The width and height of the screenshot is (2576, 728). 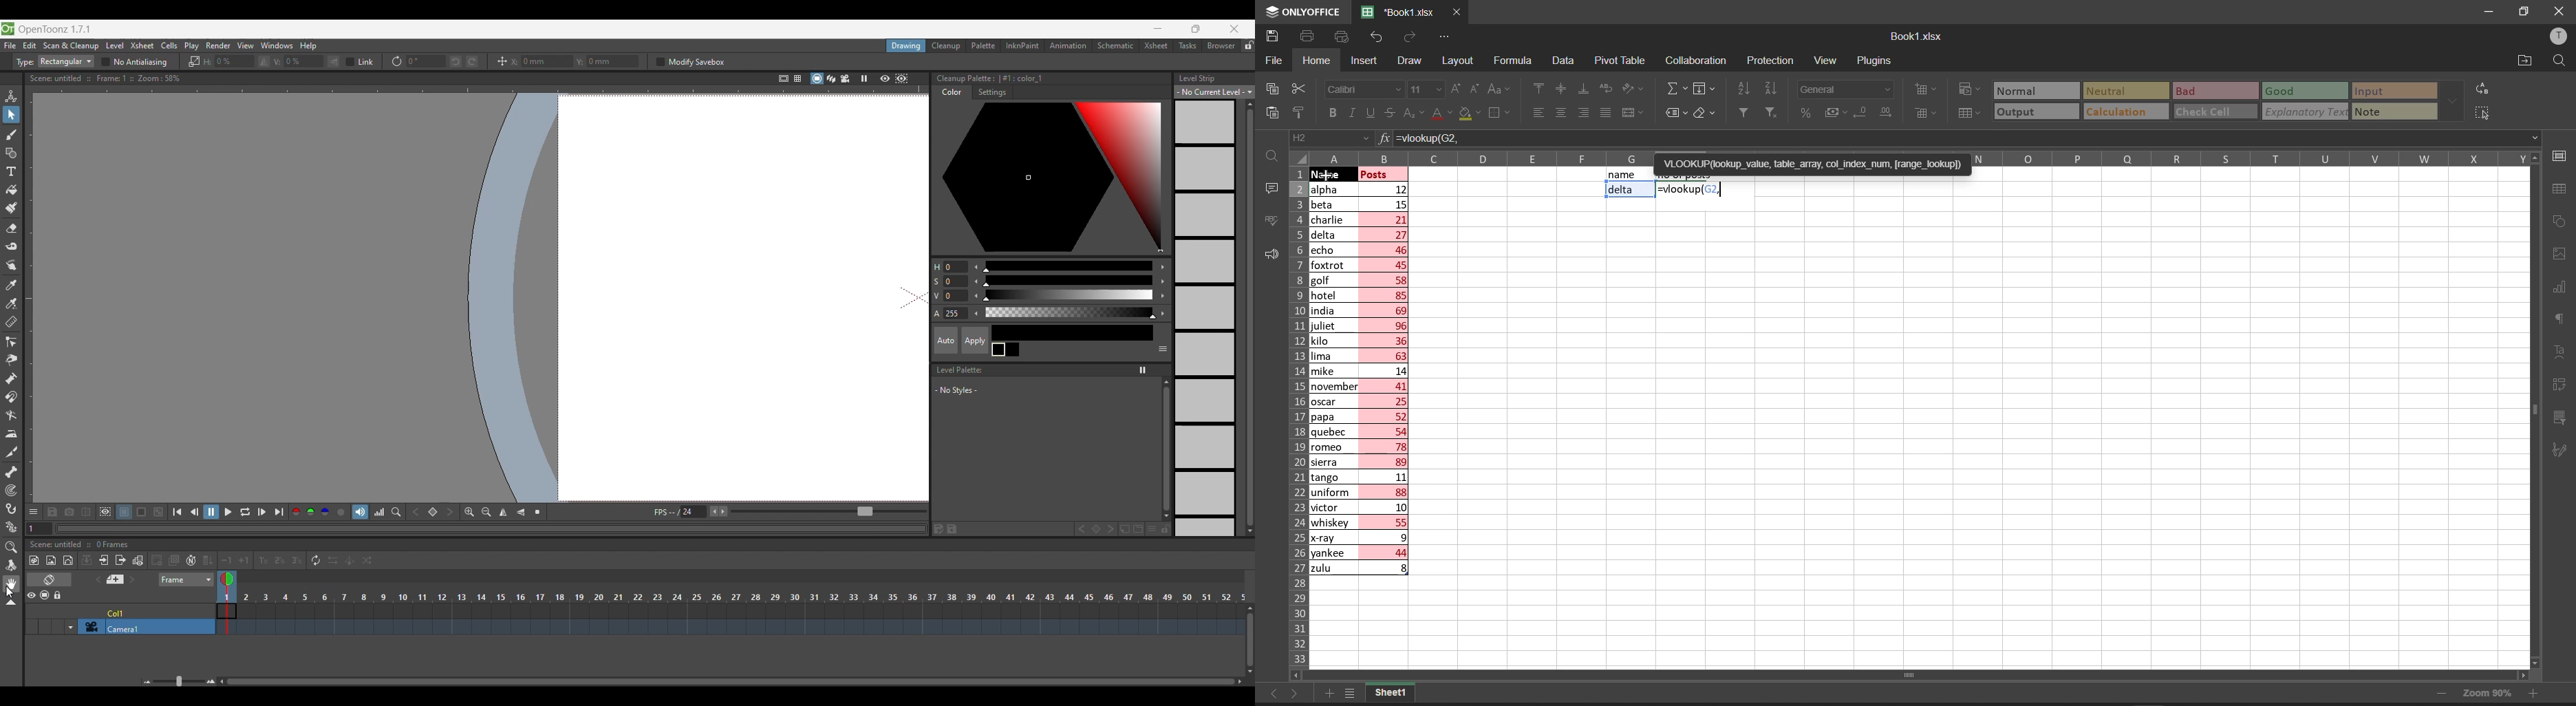 What do you see at coordinates (2531, 158) in the screenshot?
I see `scroll up` at bounding box center [2531, 158].